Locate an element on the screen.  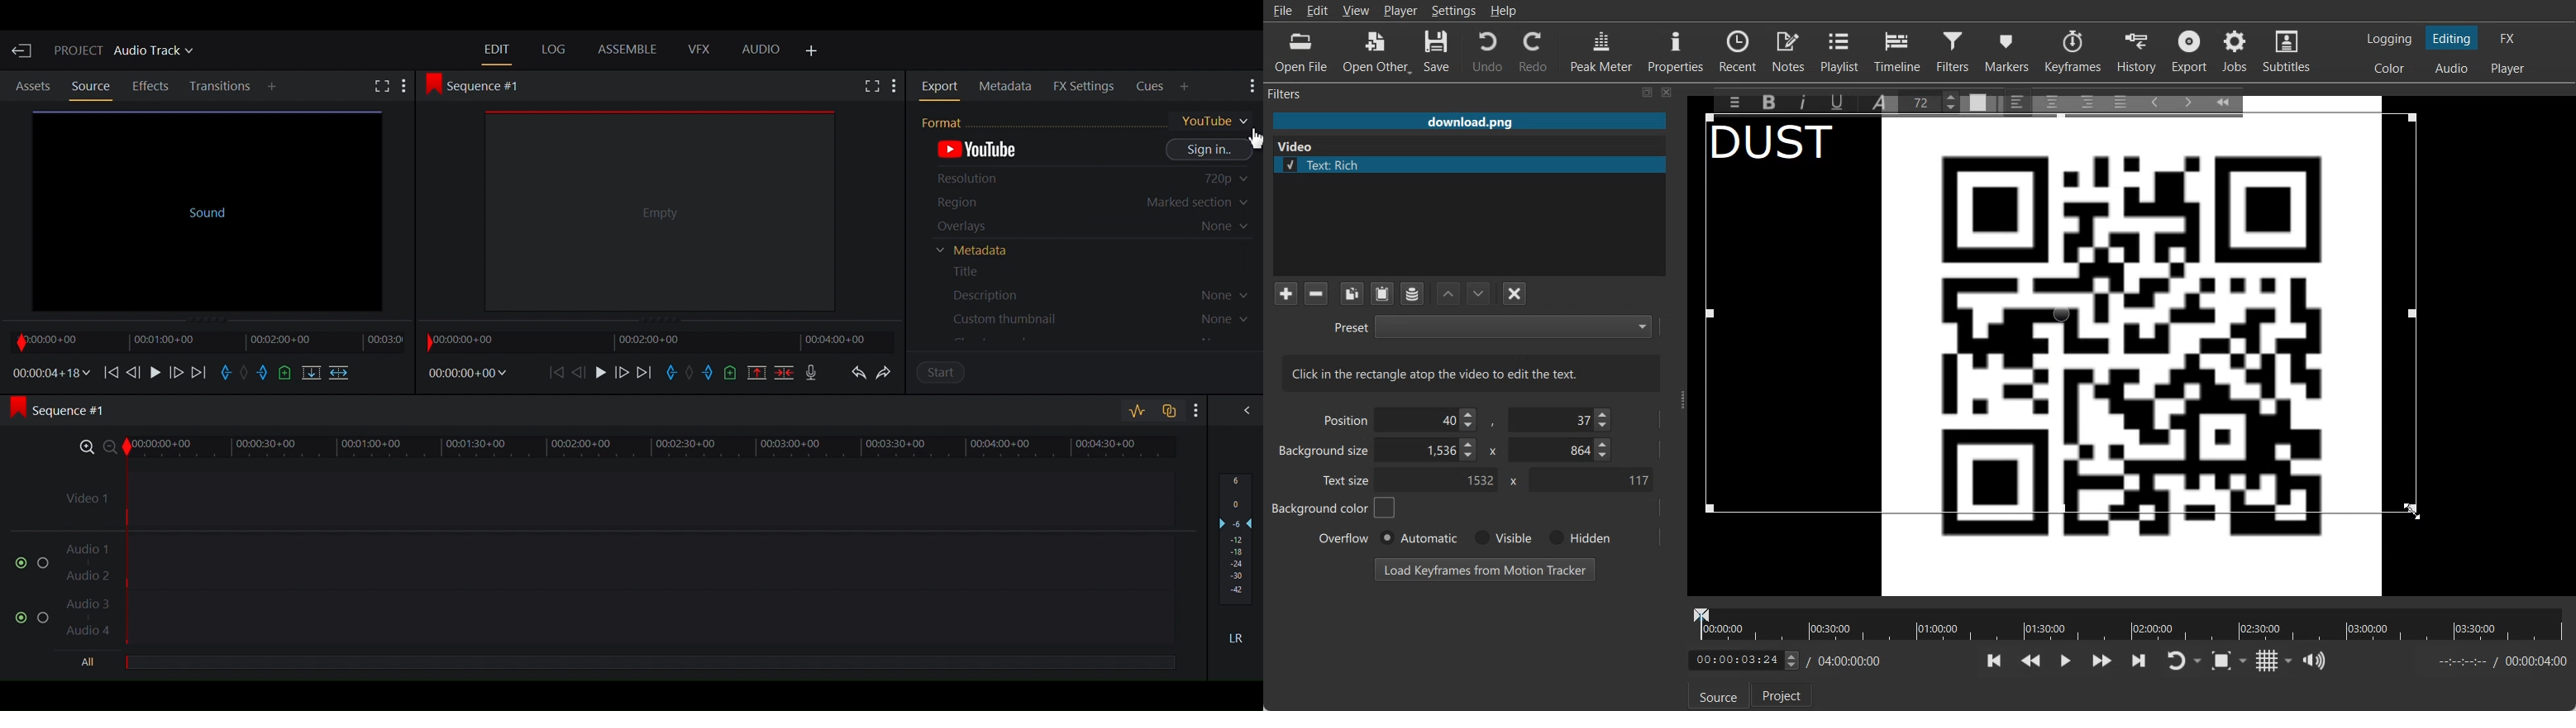
Timeline is located at coordinates (203, 341).